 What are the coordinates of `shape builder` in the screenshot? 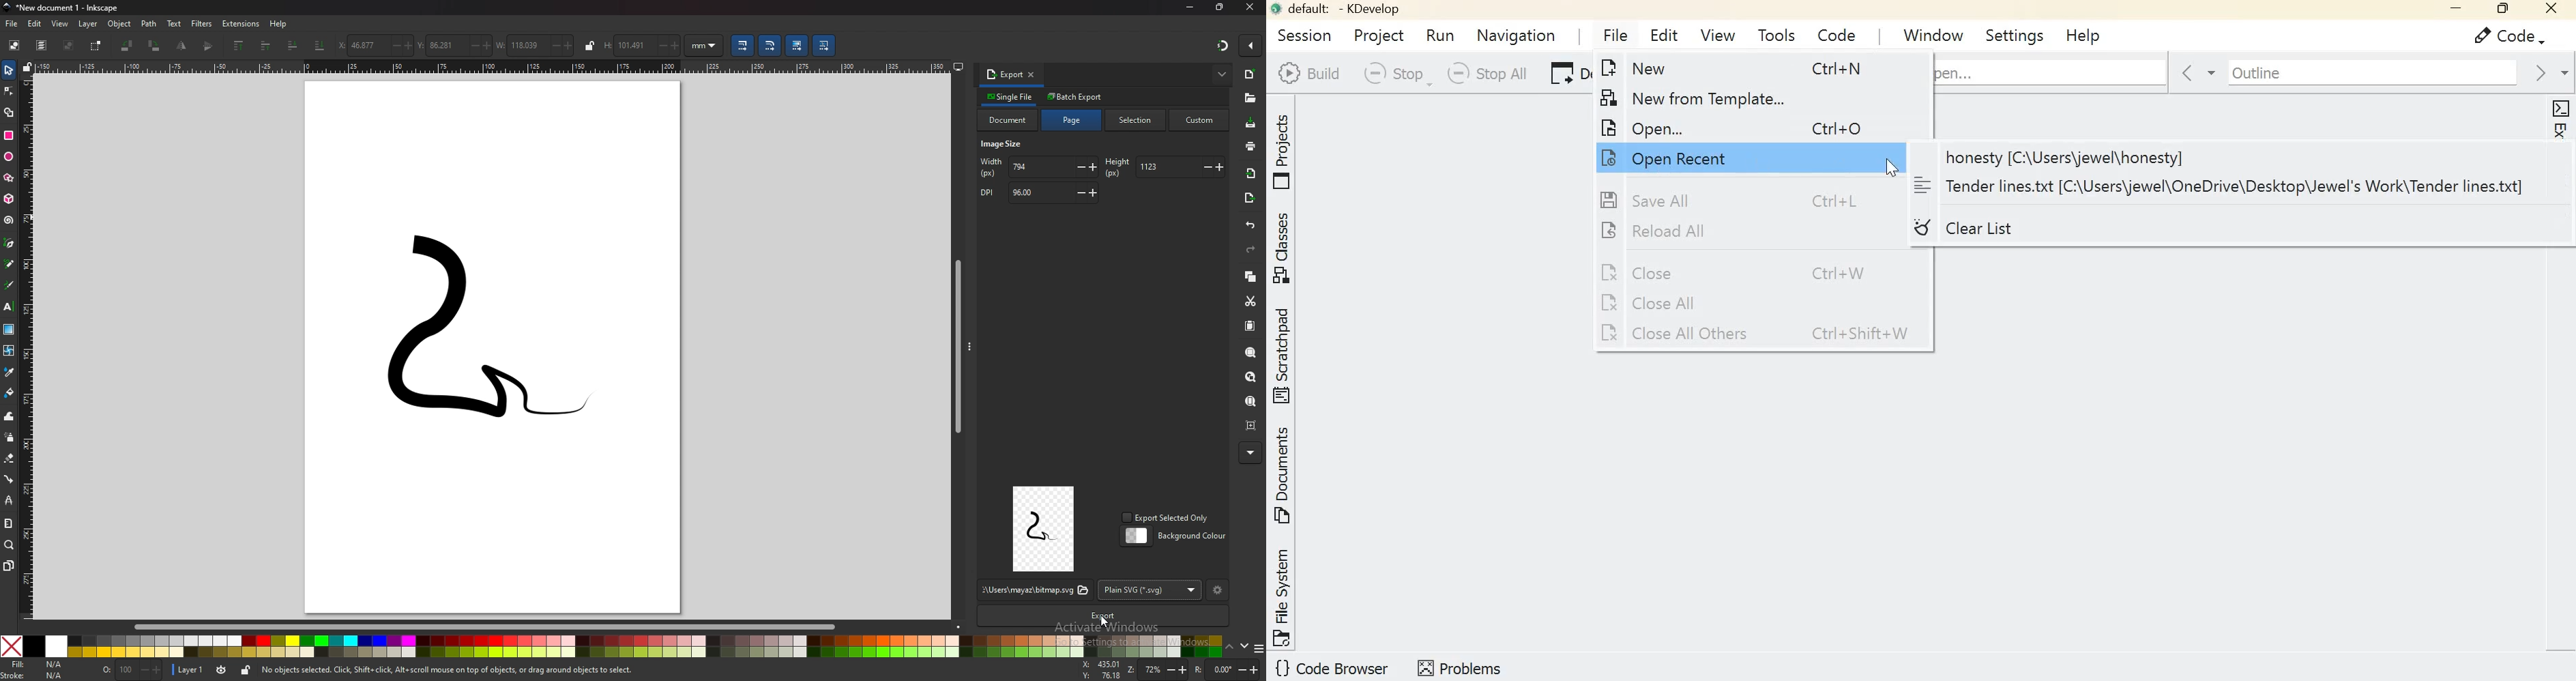 It's located at (9, 112).